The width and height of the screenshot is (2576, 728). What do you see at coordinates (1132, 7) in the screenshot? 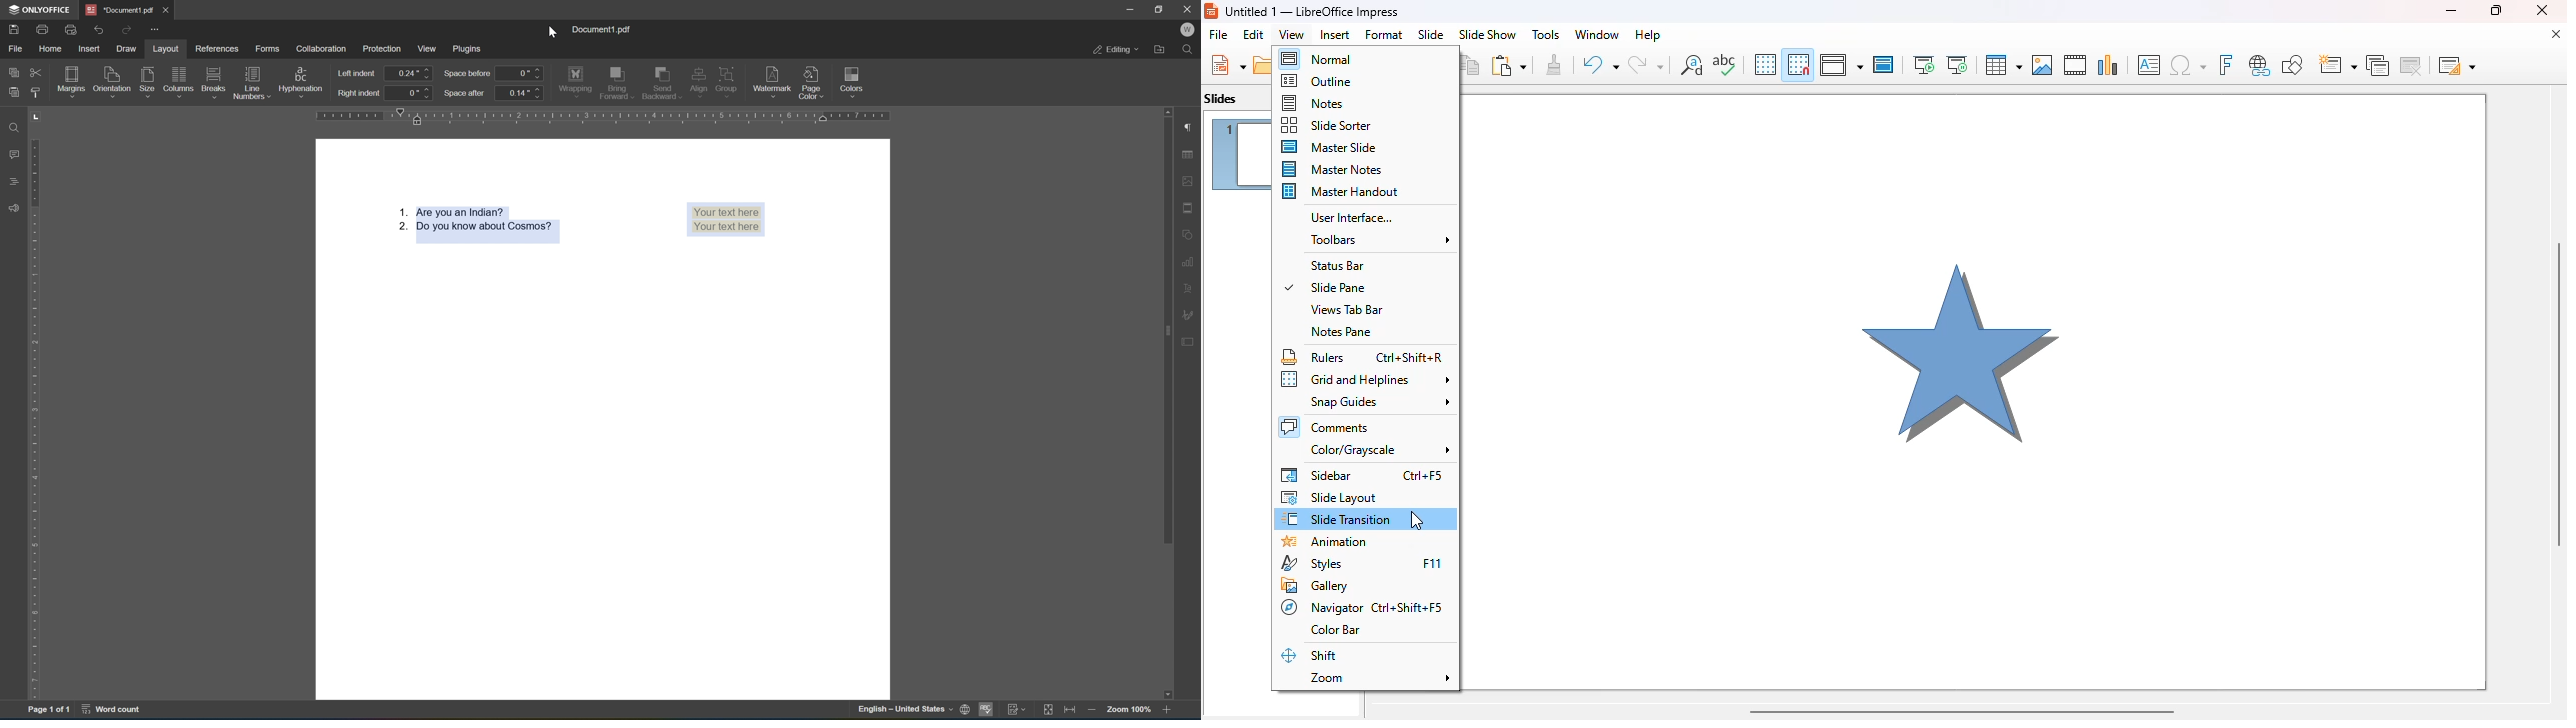
I see `minimize` at bounding box center [1132, 7].